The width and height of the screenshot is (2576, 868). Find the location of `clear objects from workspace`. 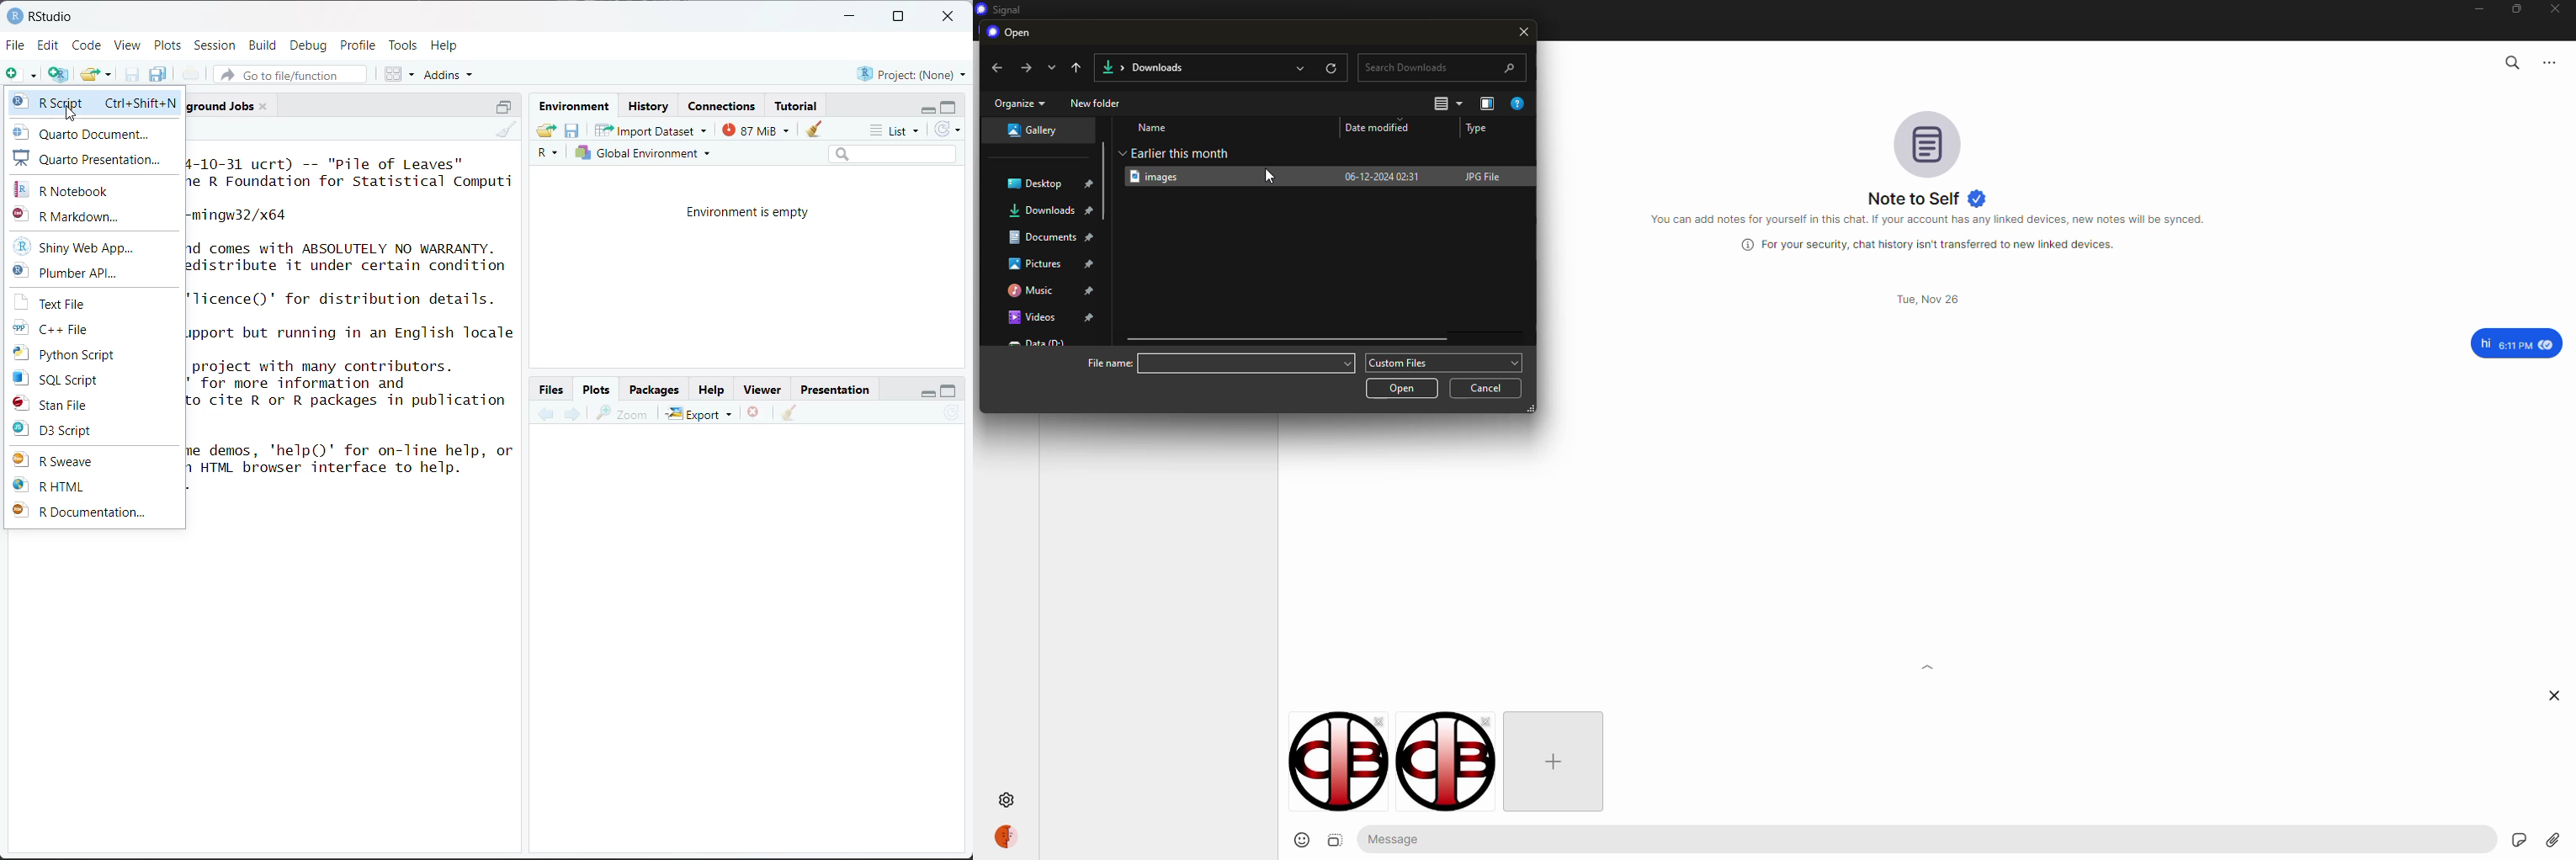

clear objects from workspace is located at coordinates (815, 126).